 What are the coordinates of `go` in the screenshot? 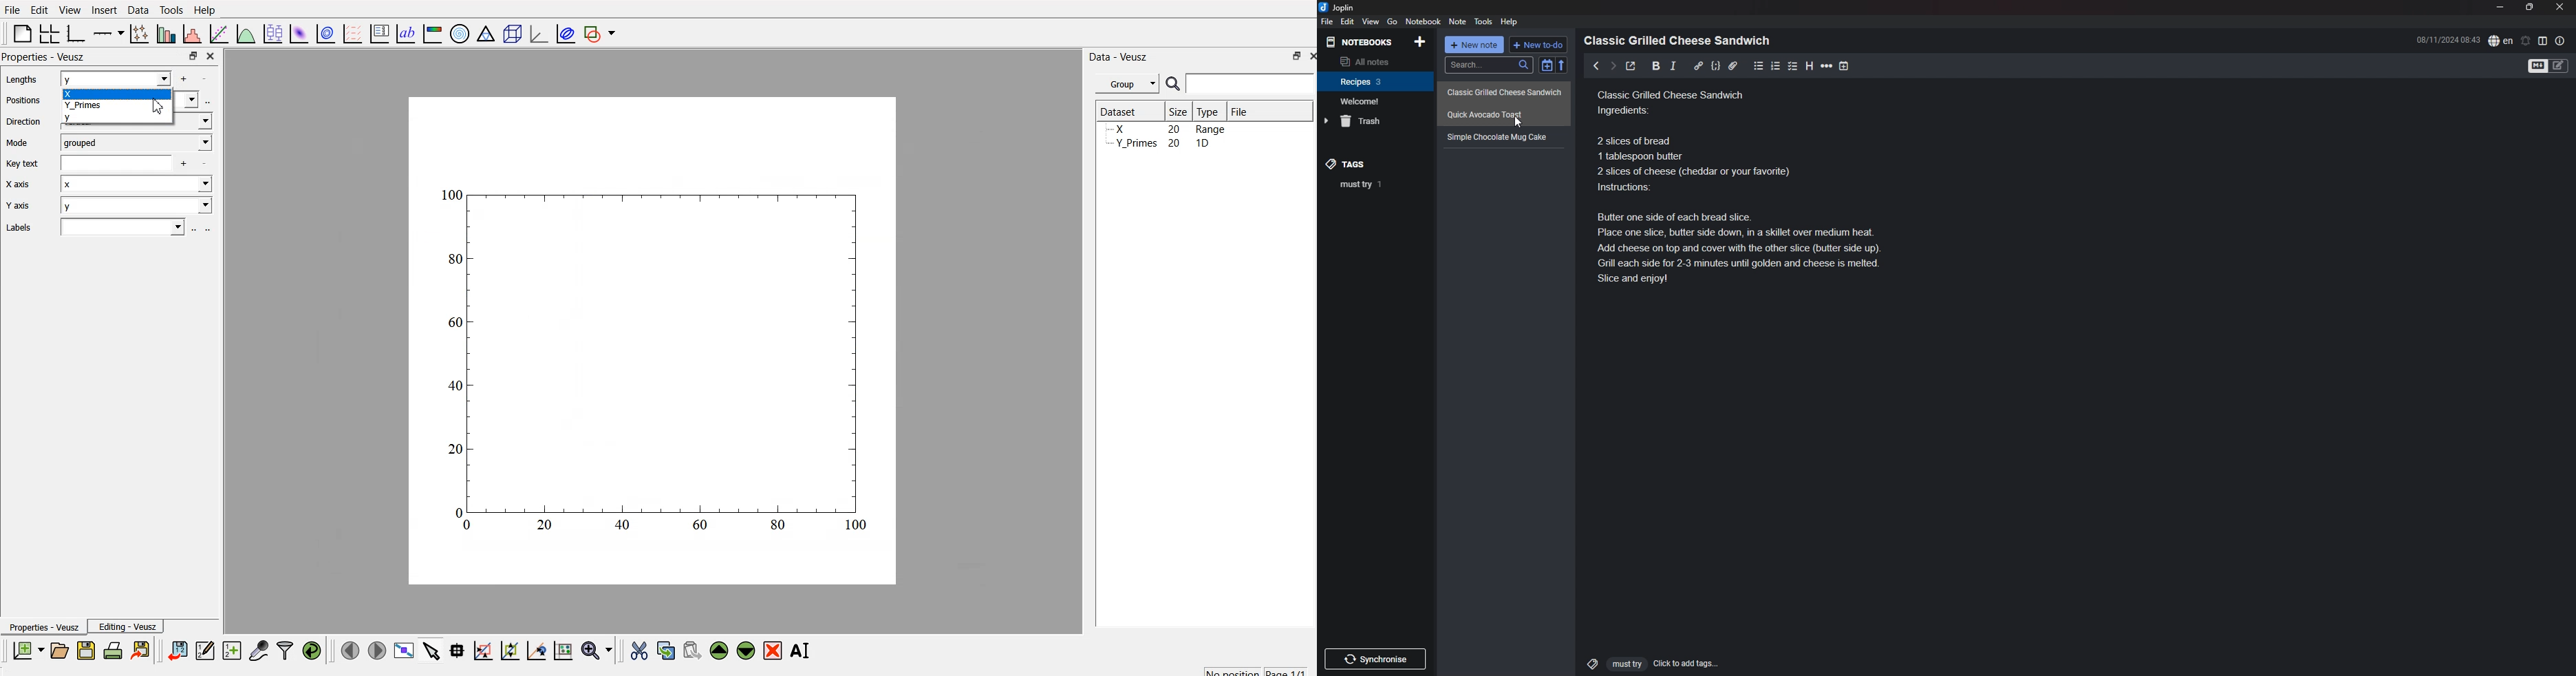 It's located at (1393, 21).